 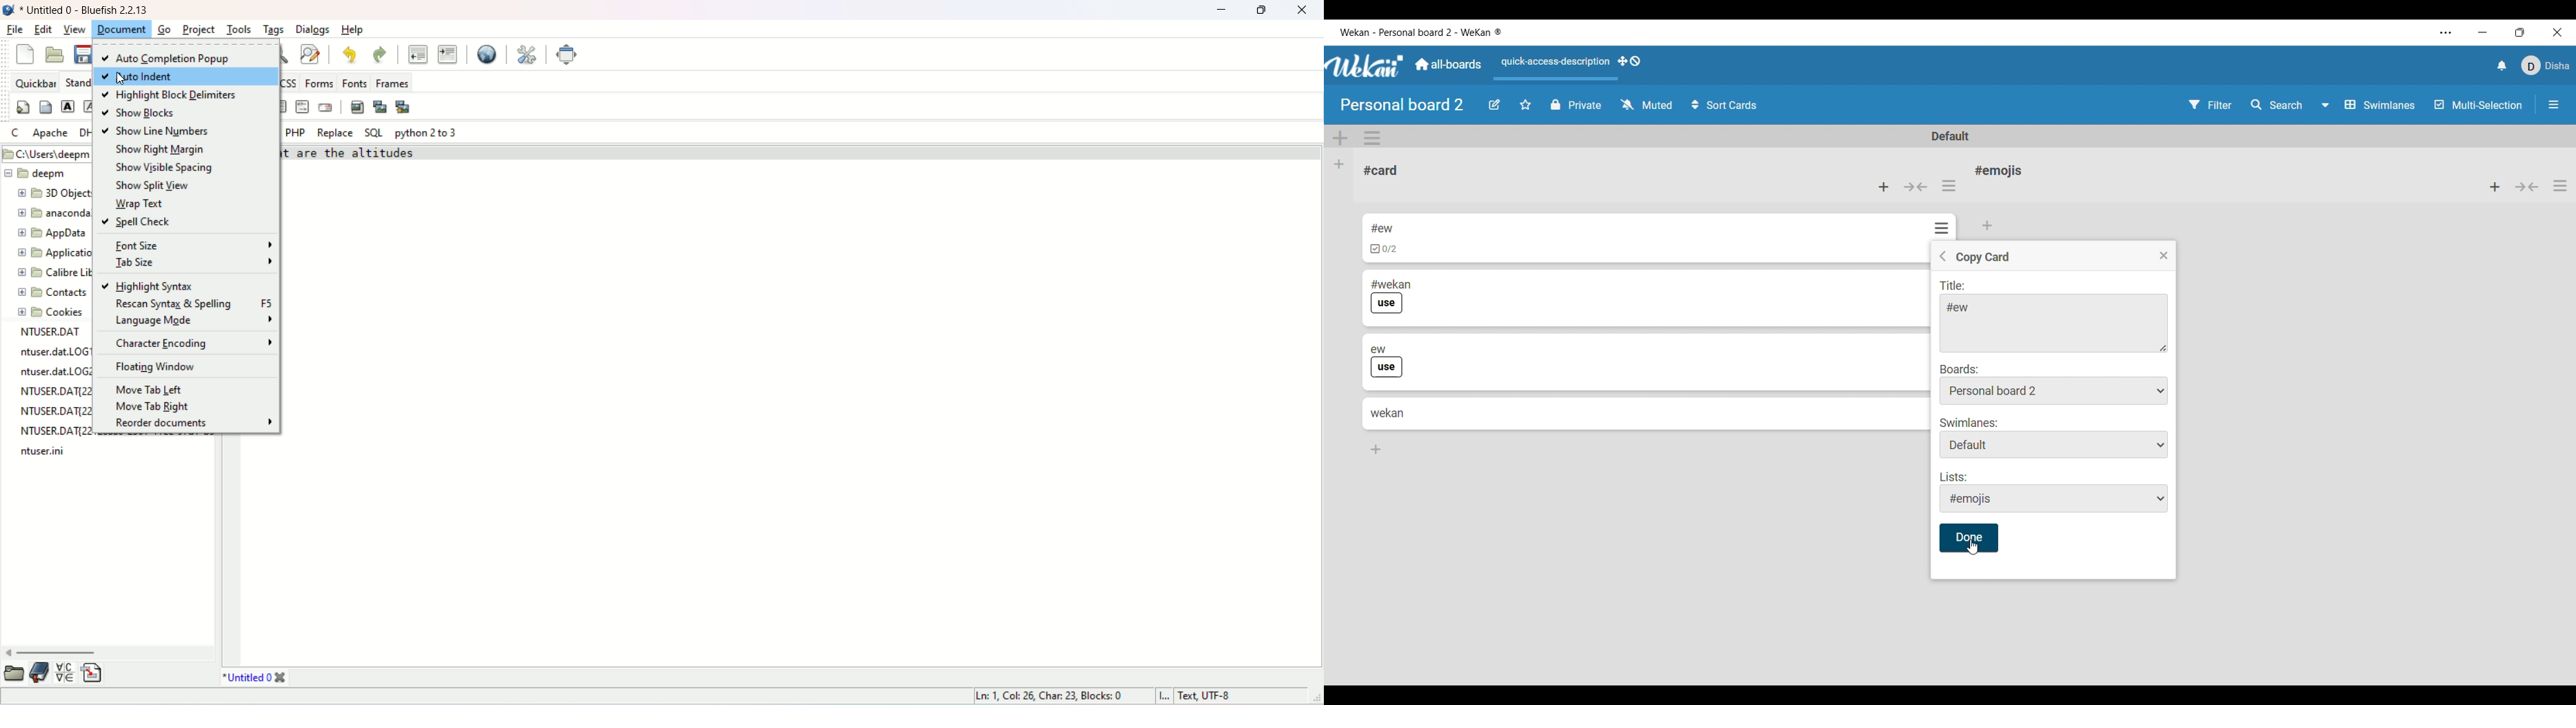 What do you see at coordinates (77, 30) in the screenshot?
I see `view` at bounding box center [77, 30].